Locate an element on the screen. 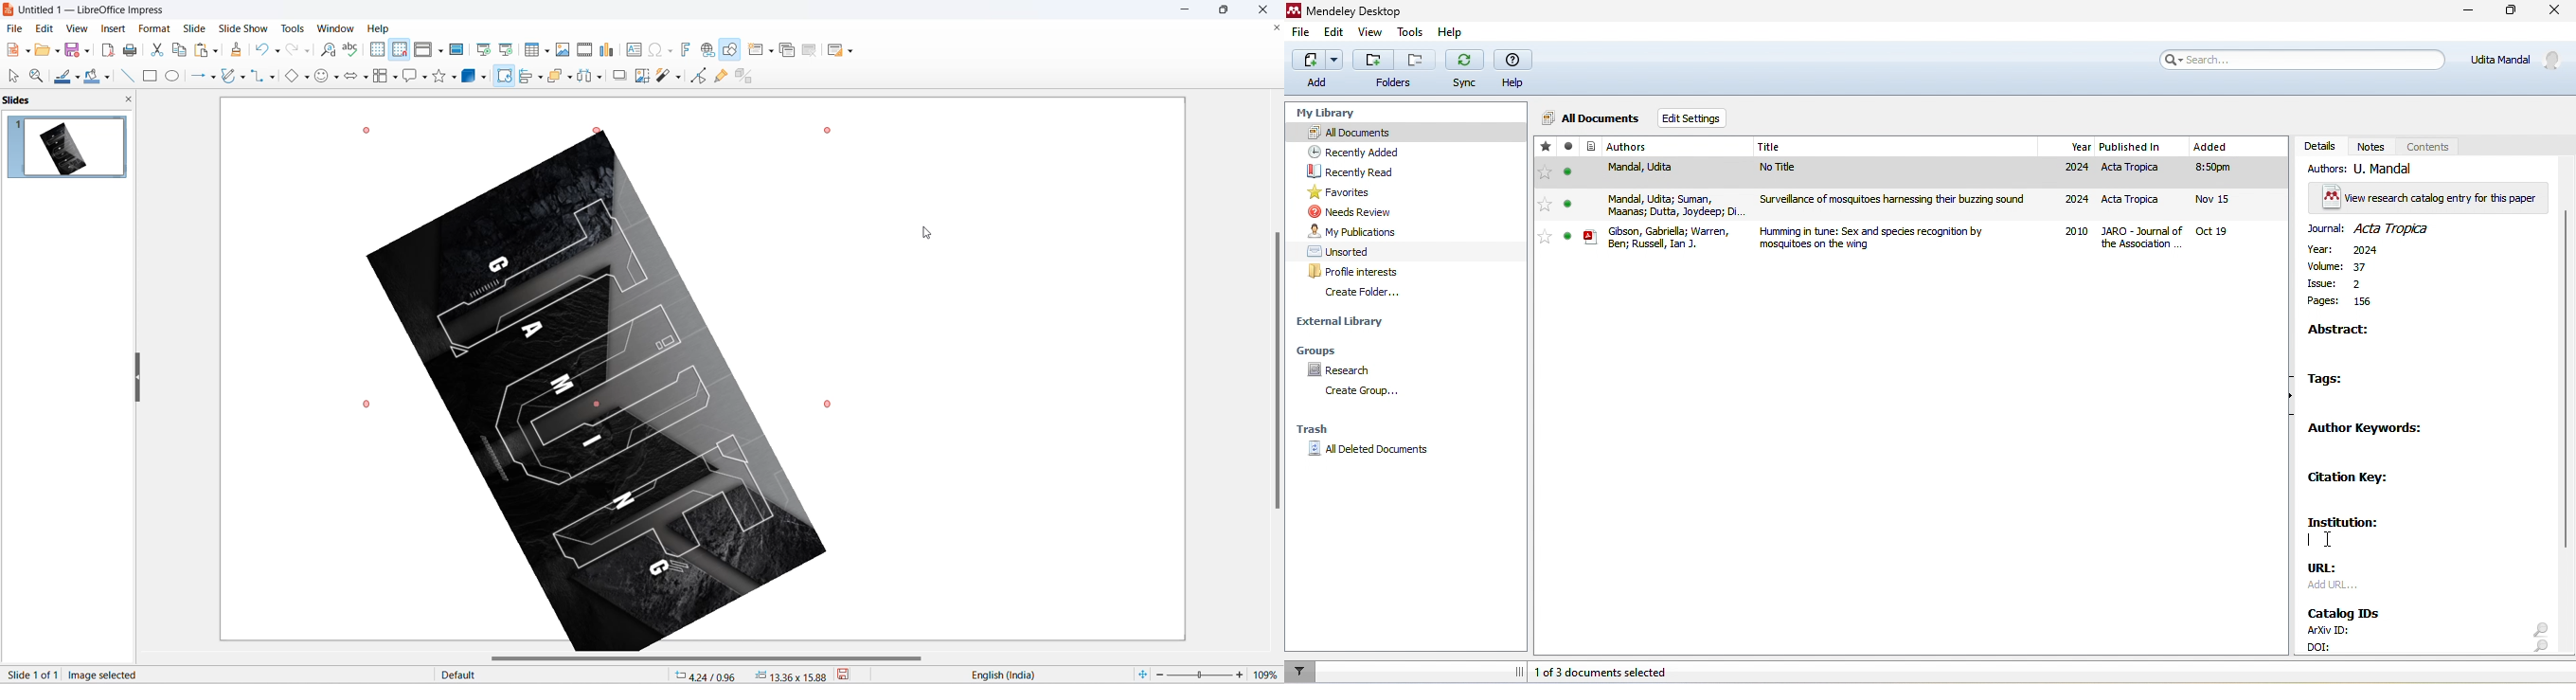 Image resolution: width=2576 pixels, height=700 pixels. journal : acta tropica is located at coordinates (2381, 228).